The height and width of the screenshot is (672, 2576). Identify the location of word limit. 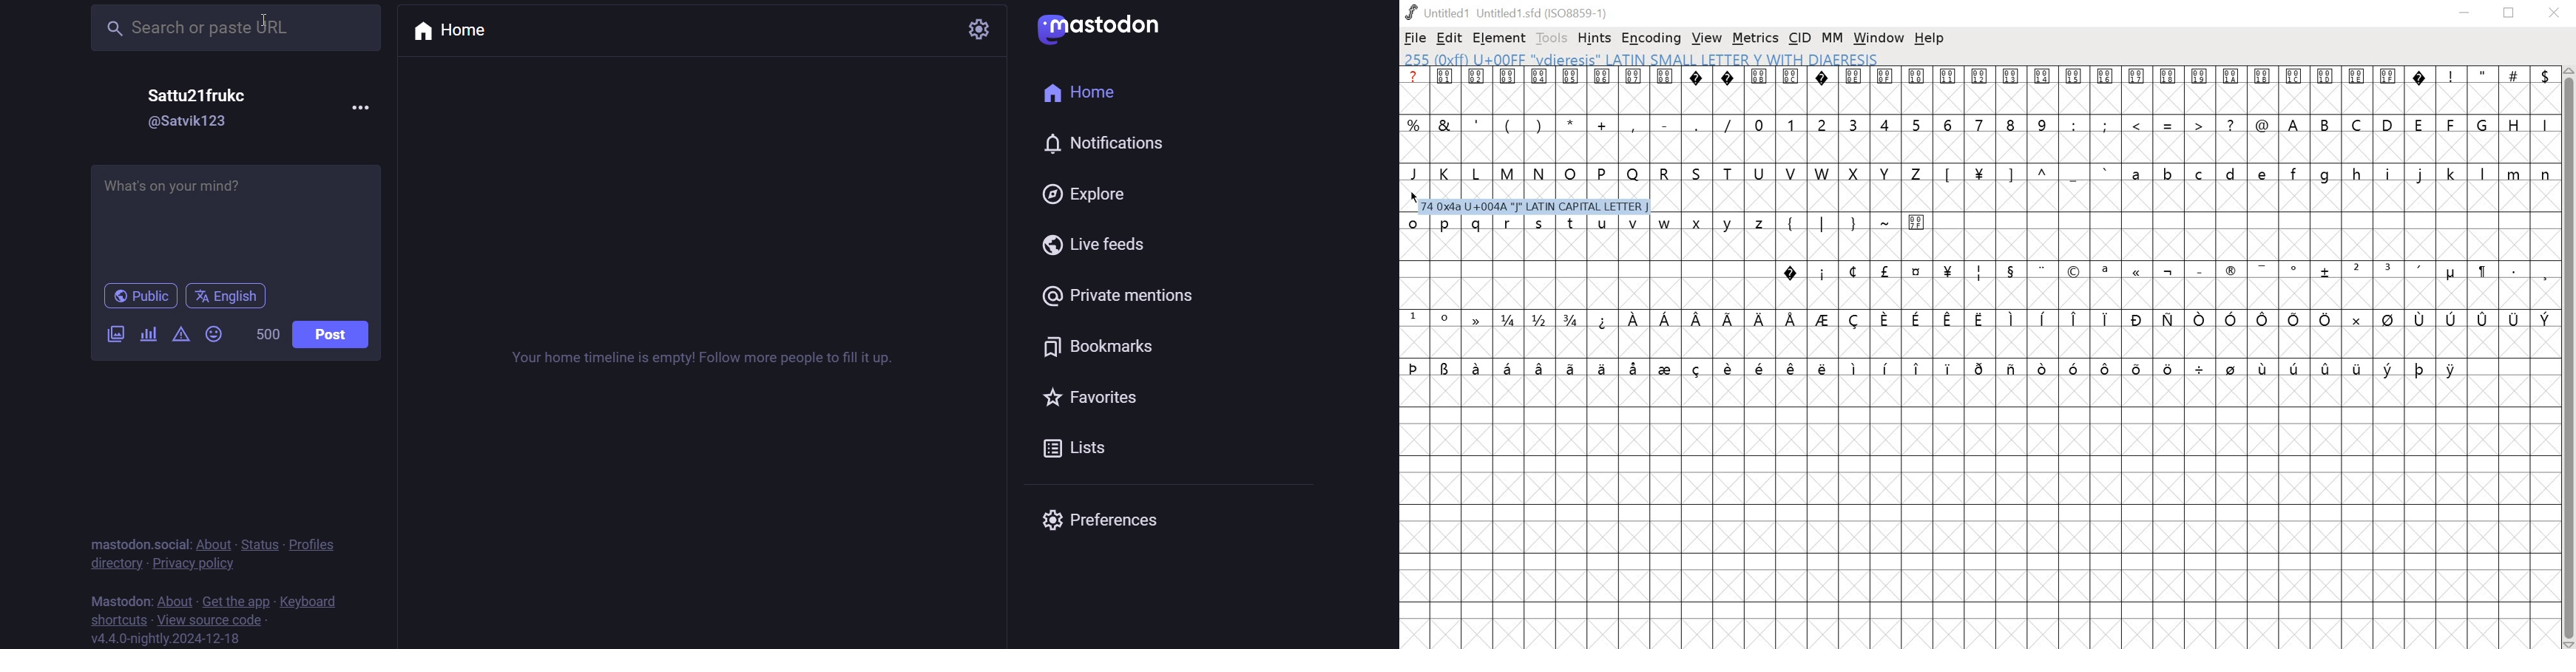
(266, 335).